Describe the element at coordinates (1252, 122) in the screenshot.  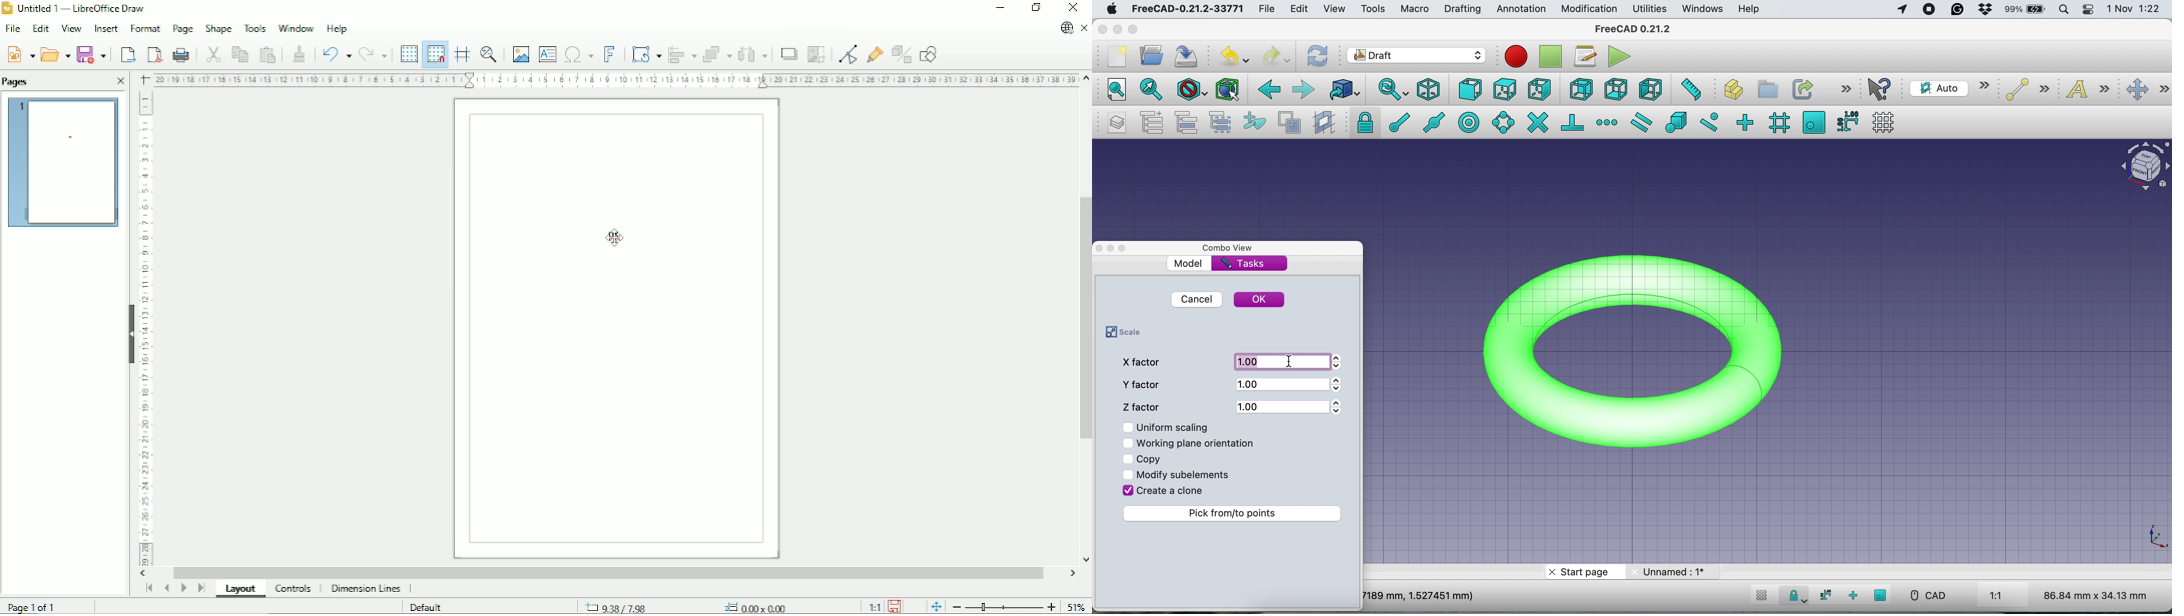
I see `add to construction group` at that location.